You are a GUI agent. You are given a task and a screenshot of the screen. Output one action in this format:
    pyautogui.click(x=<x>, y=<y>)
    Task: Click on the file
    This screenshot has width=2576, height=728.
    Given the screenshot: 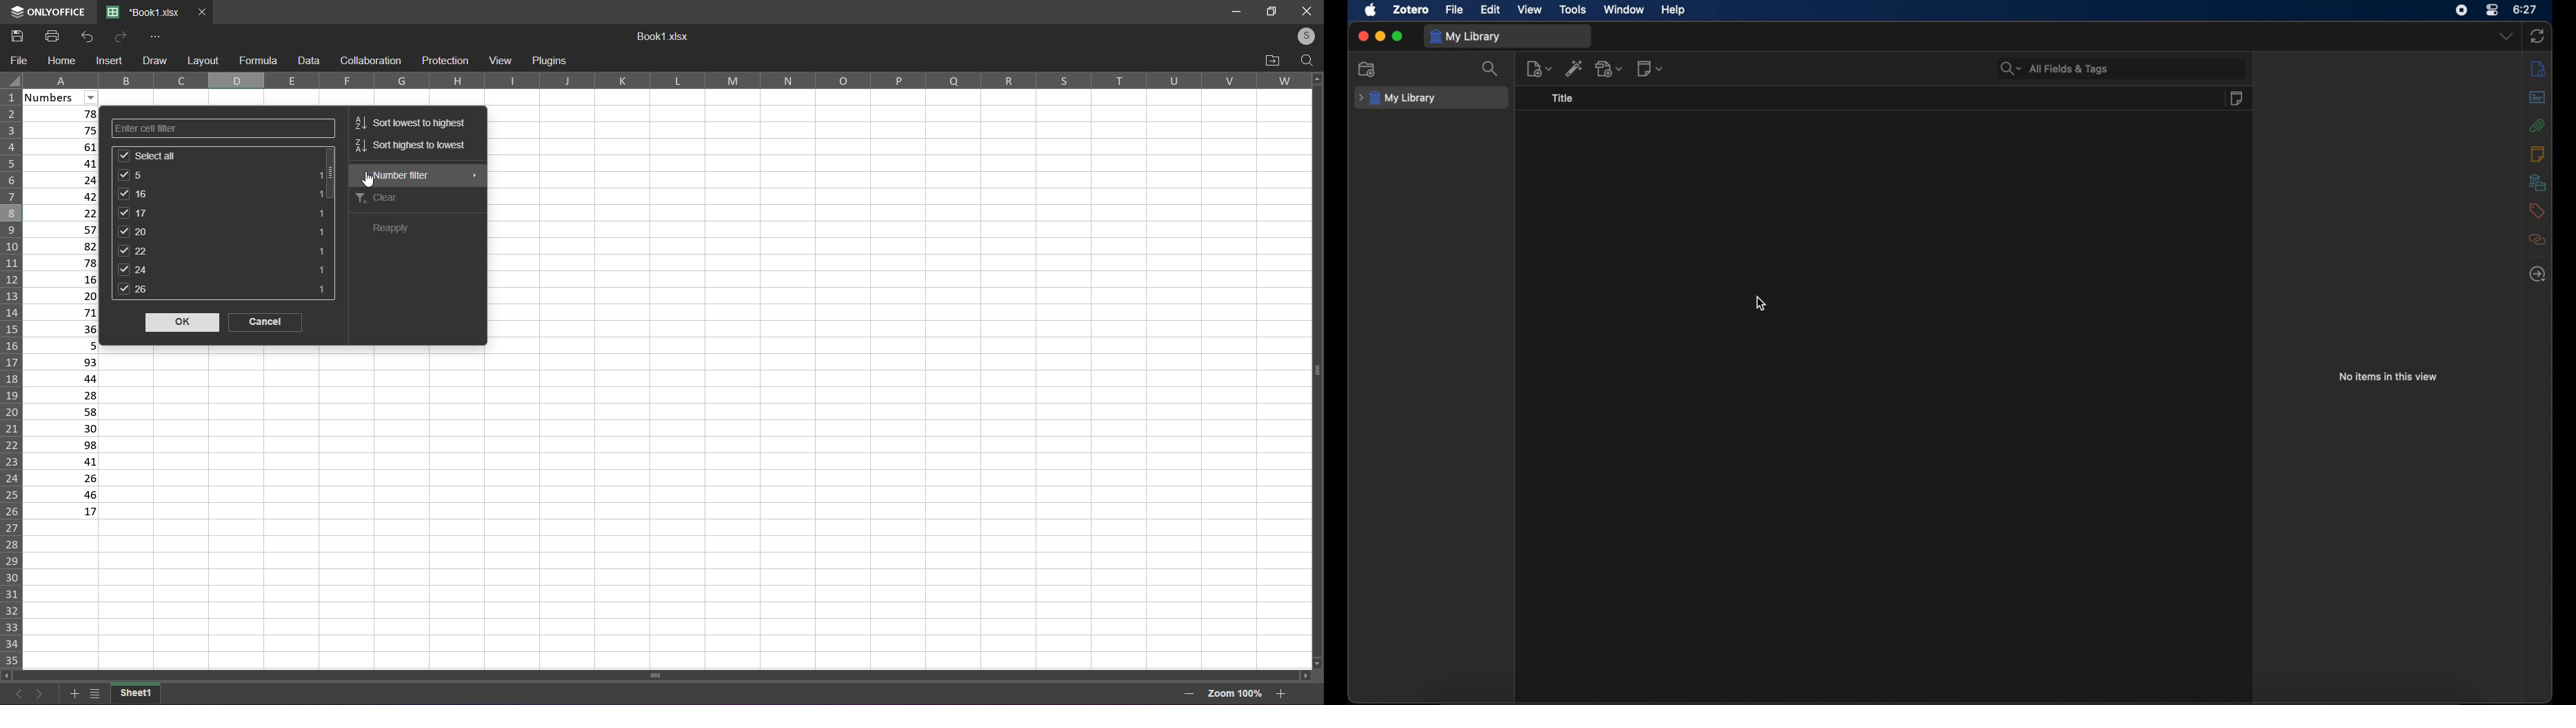 What is the action you would take?
    pyautogui.click(x=21, y=61)
    